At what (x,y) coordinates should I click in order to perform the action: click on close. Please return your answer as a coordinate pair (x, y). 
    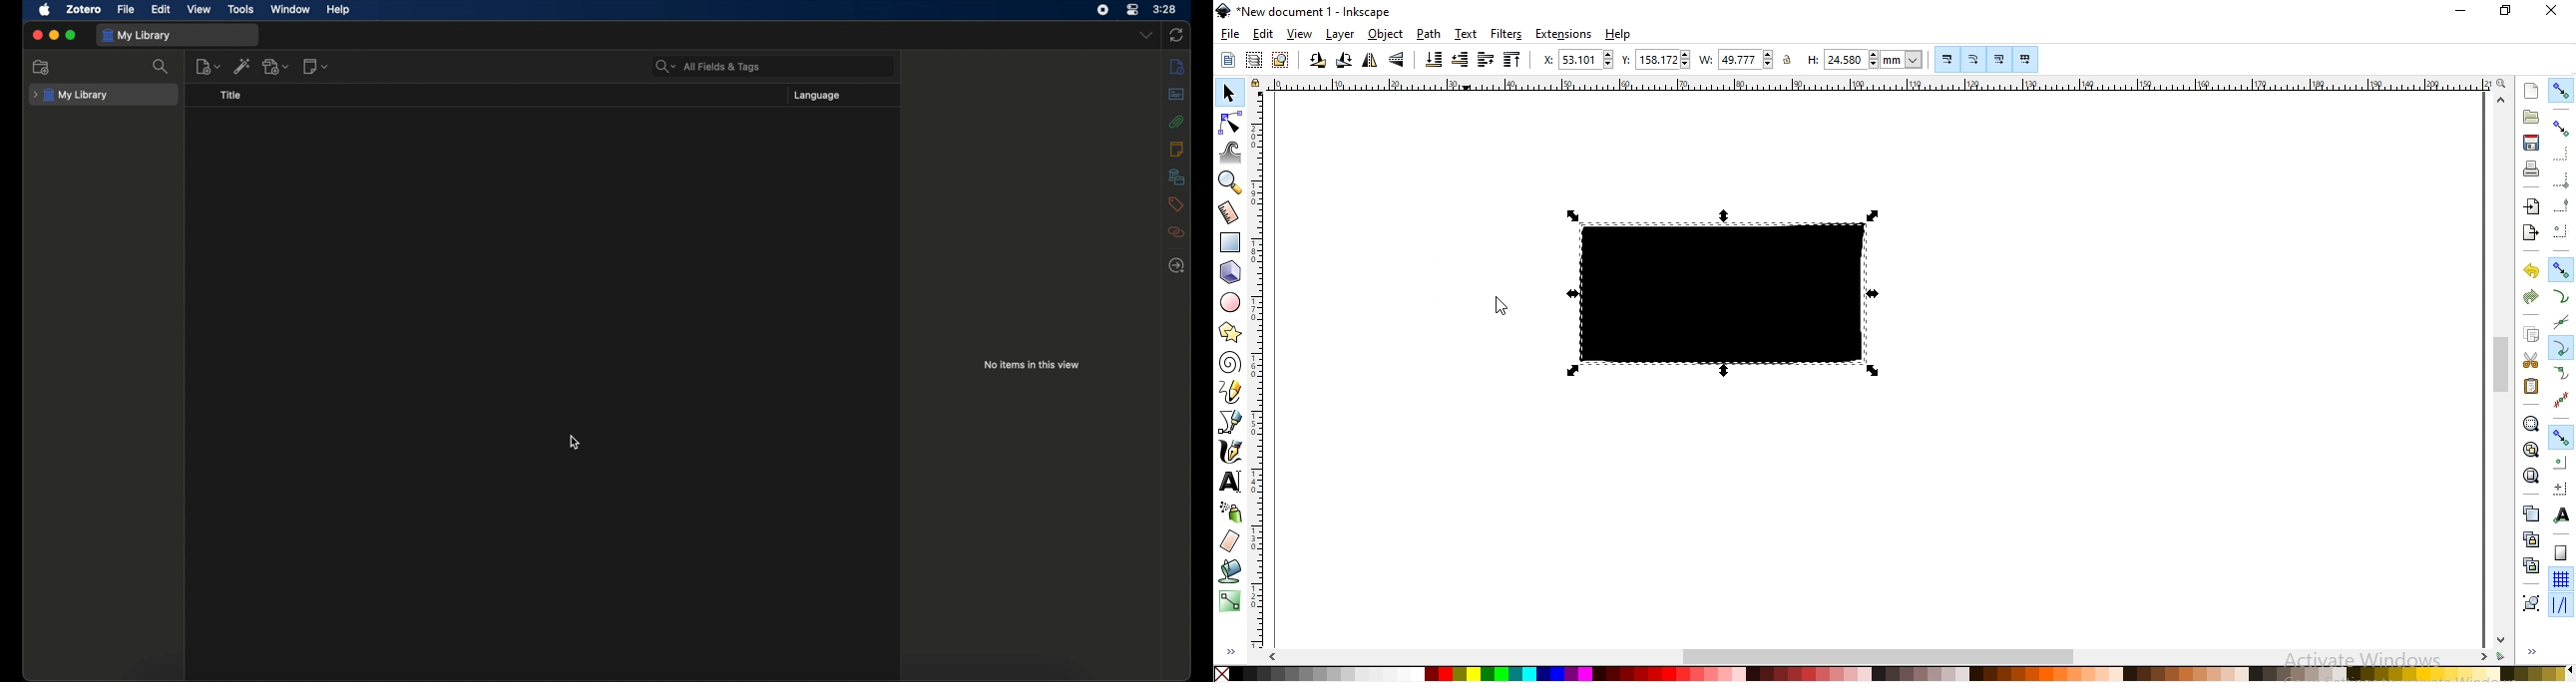
    Looking at the image, I should click on (37, 35).